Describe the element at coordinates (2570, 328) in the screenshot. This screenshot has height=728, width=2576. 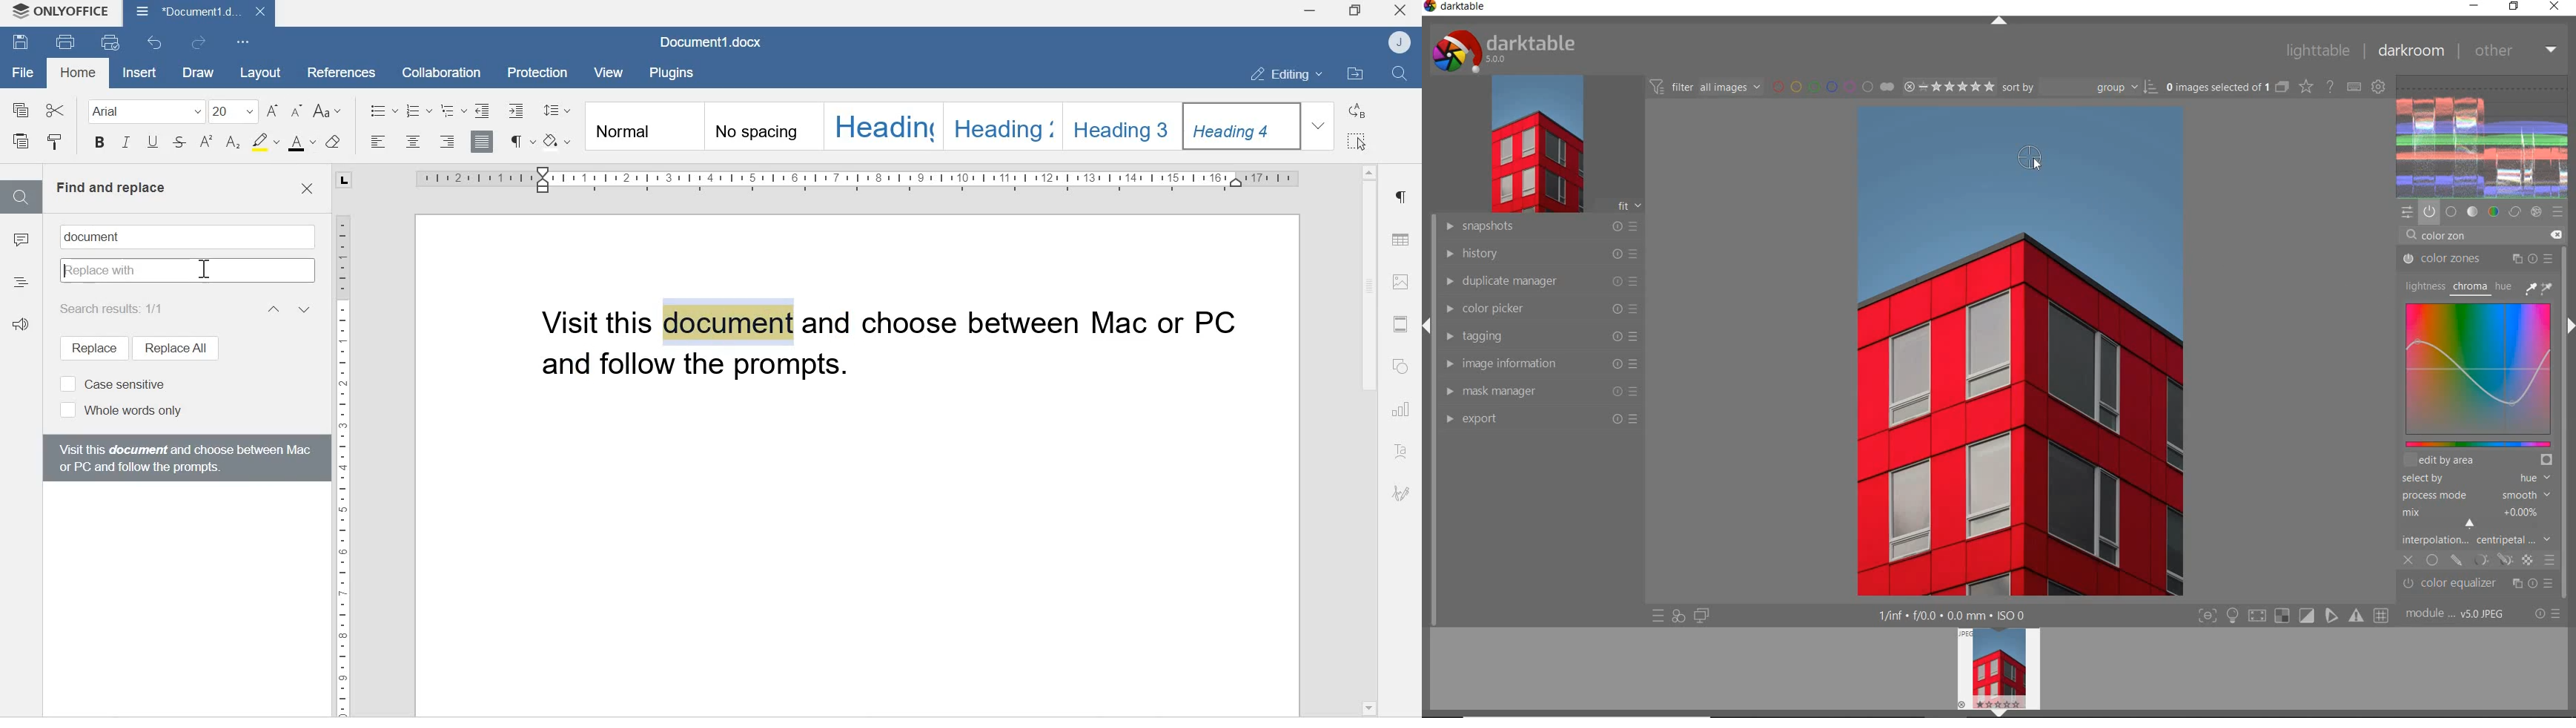
I see `expand/collapse` at that location.